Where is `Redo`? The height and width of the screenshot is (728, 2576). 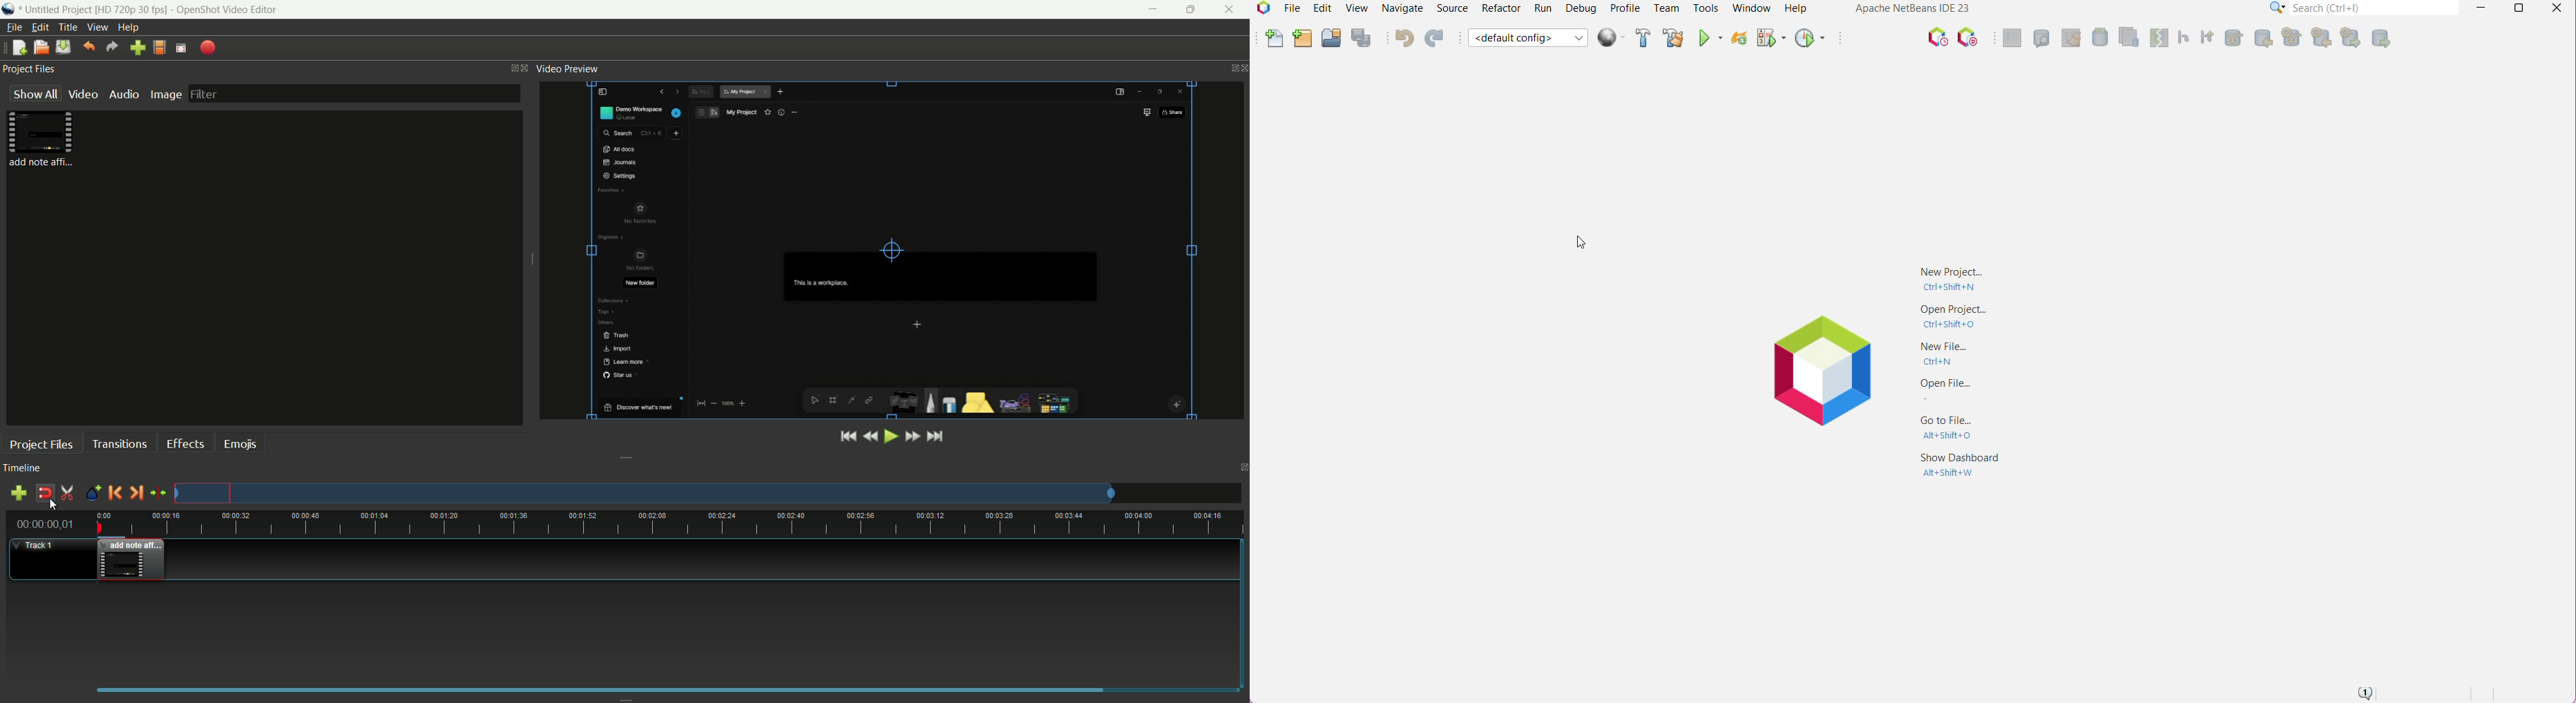 Redo is located at coordinates (1436, 38).